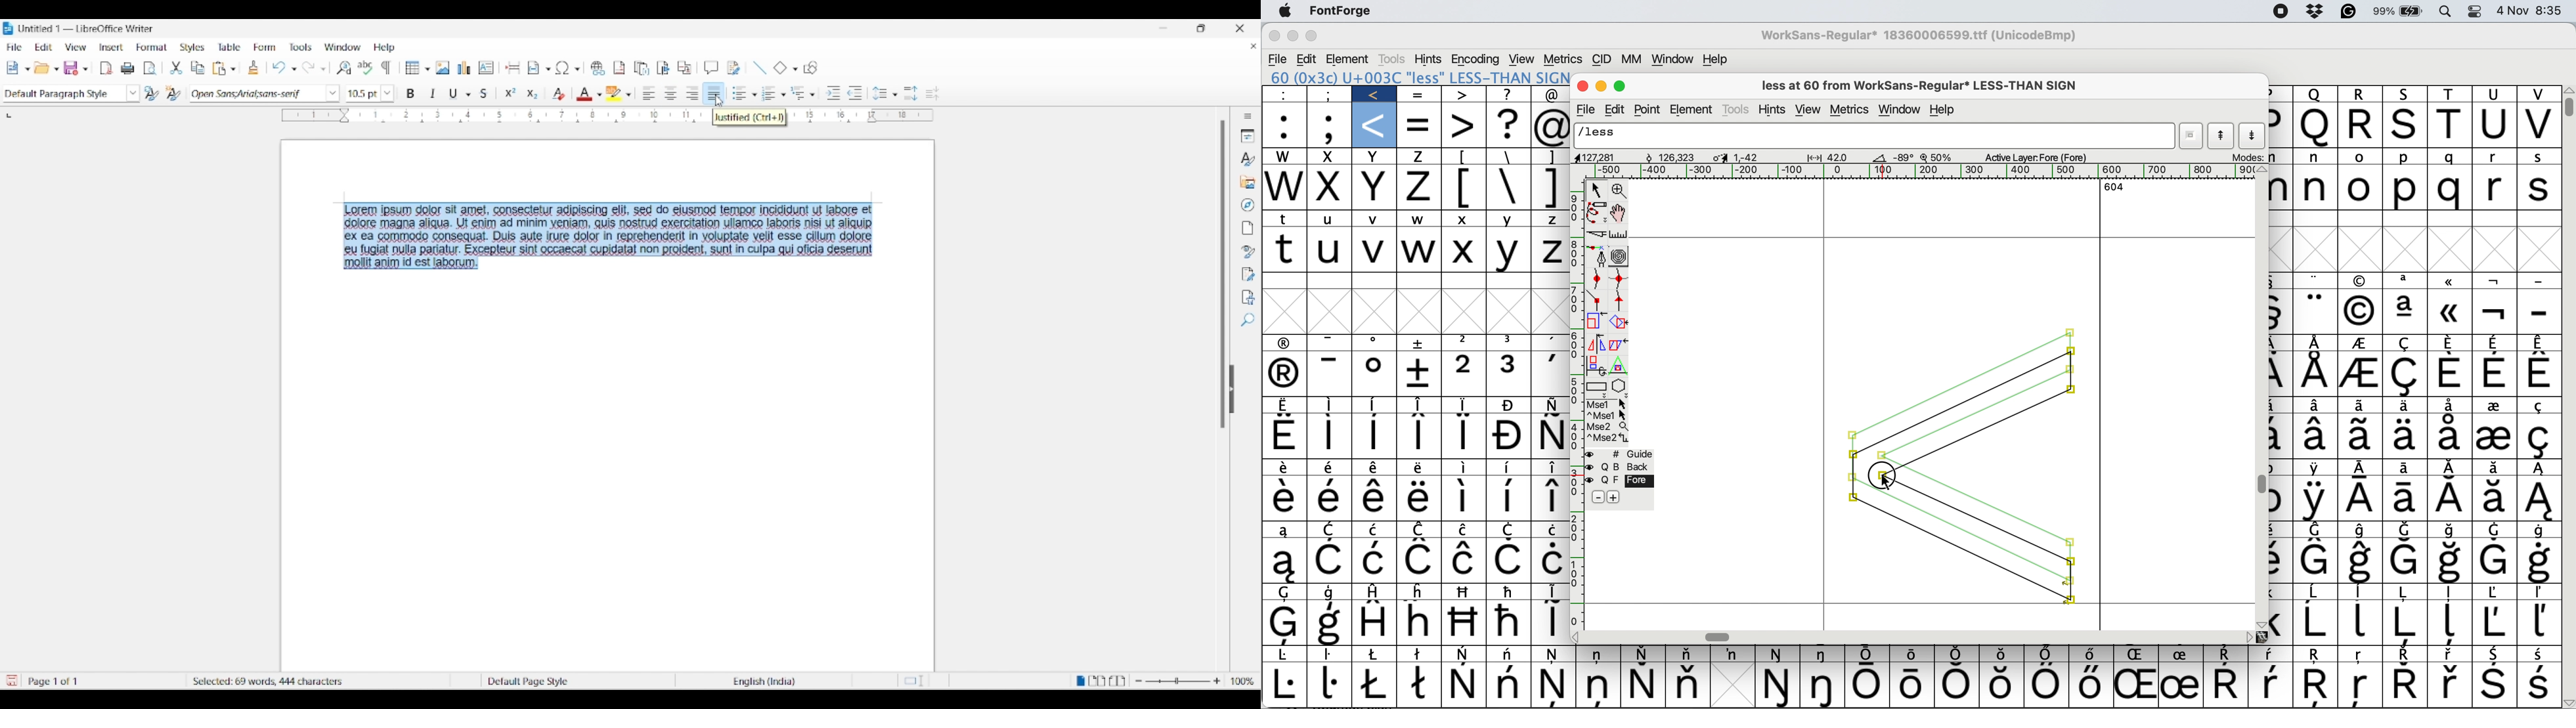 This screenshot has height=728, width=2576. What do you see at coordinates (2280, 501) in the screenshot?
I see `symbol` at bounding box center [2280, 501].